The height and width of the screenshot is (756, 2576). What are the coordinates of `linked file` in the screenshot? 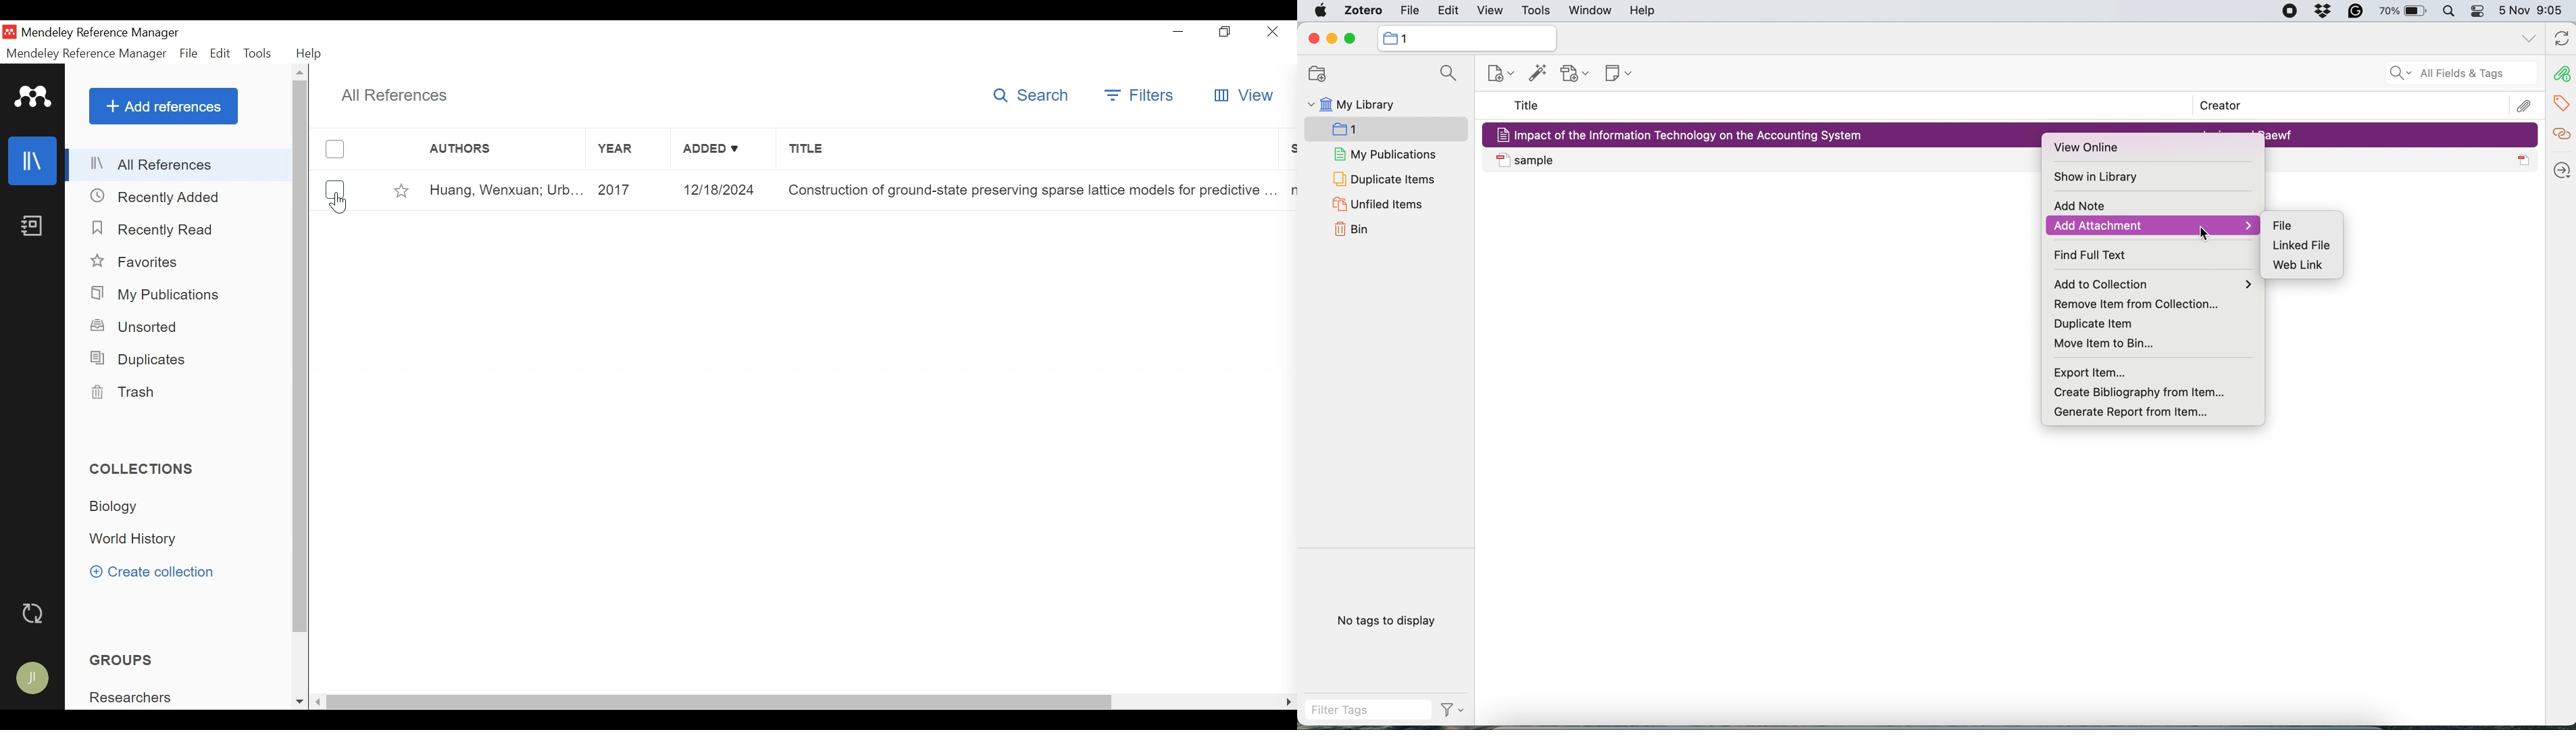 It's located at (2302, 246).